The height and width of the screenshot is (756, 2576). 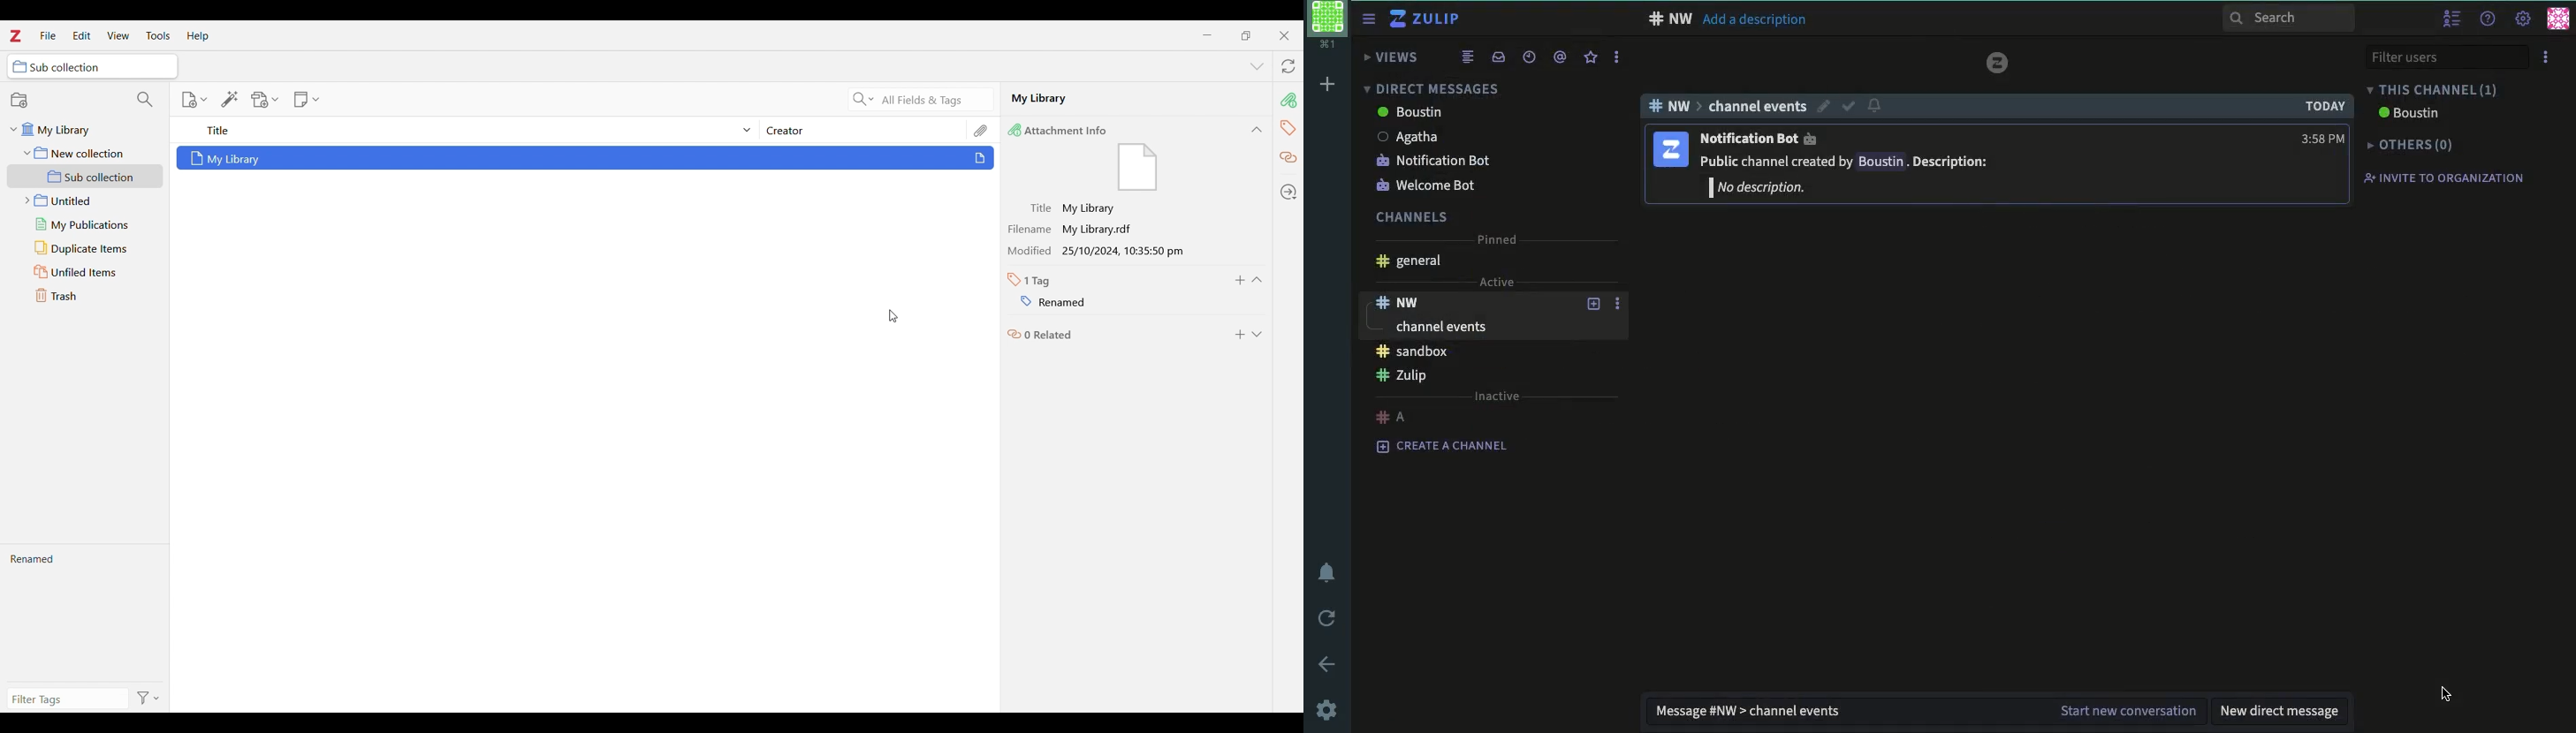 What do you see at coordinates (85, 295) in the screenshot?
I see `Trash folder` at bounding box center [85, 295].